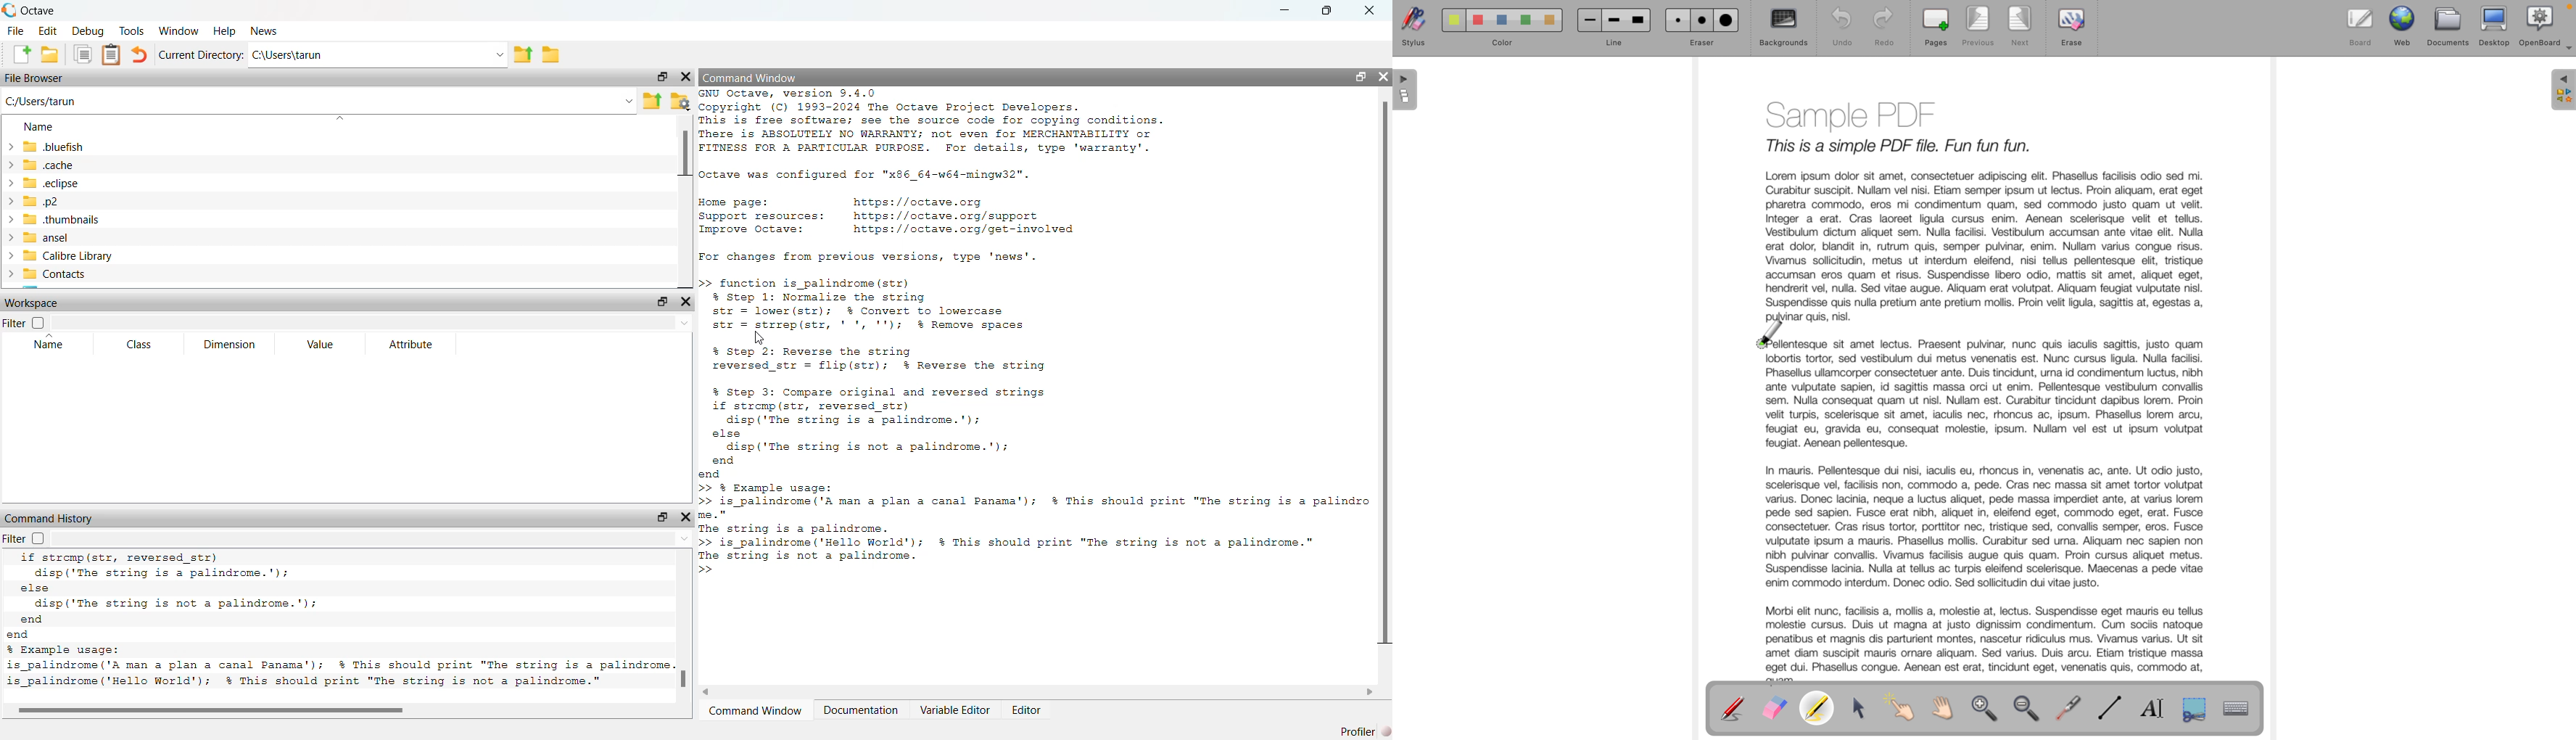  What do you see at coordinates (141, 55) in the screenshot?
I see `undo` at bounding box center [141, 55].